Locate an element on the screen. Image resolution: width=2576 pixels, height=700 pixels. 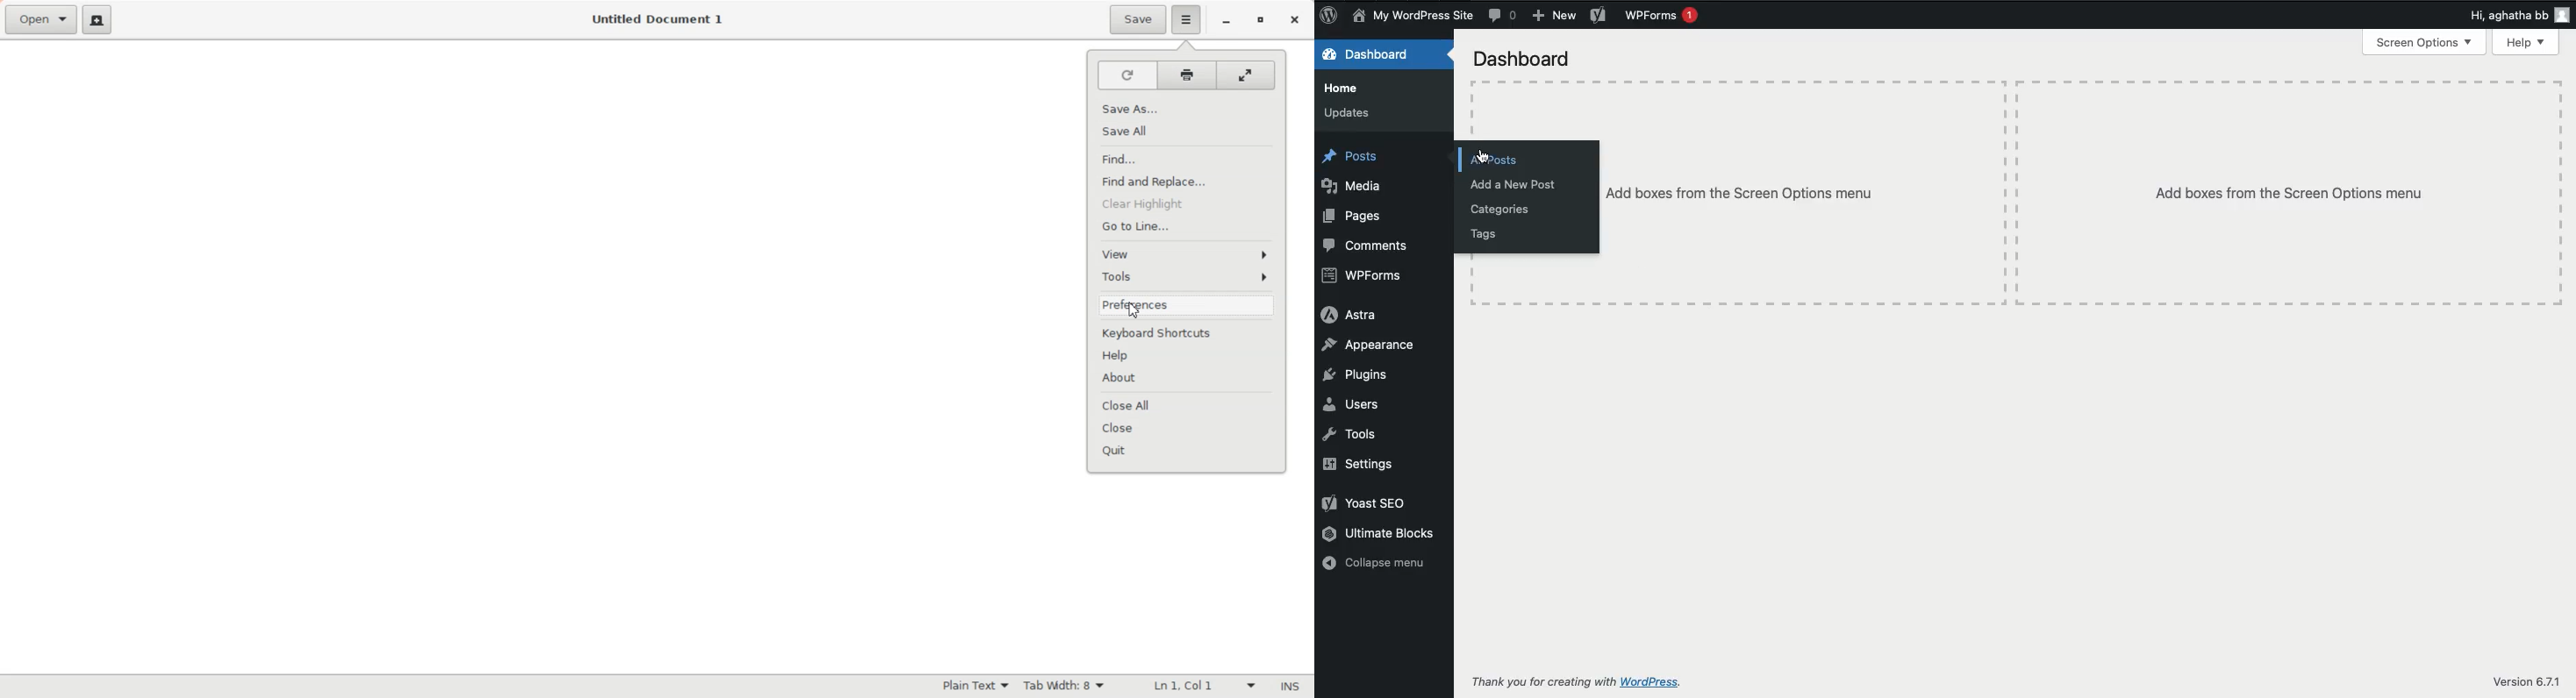
cursor is located at coordinates (1483, 161).